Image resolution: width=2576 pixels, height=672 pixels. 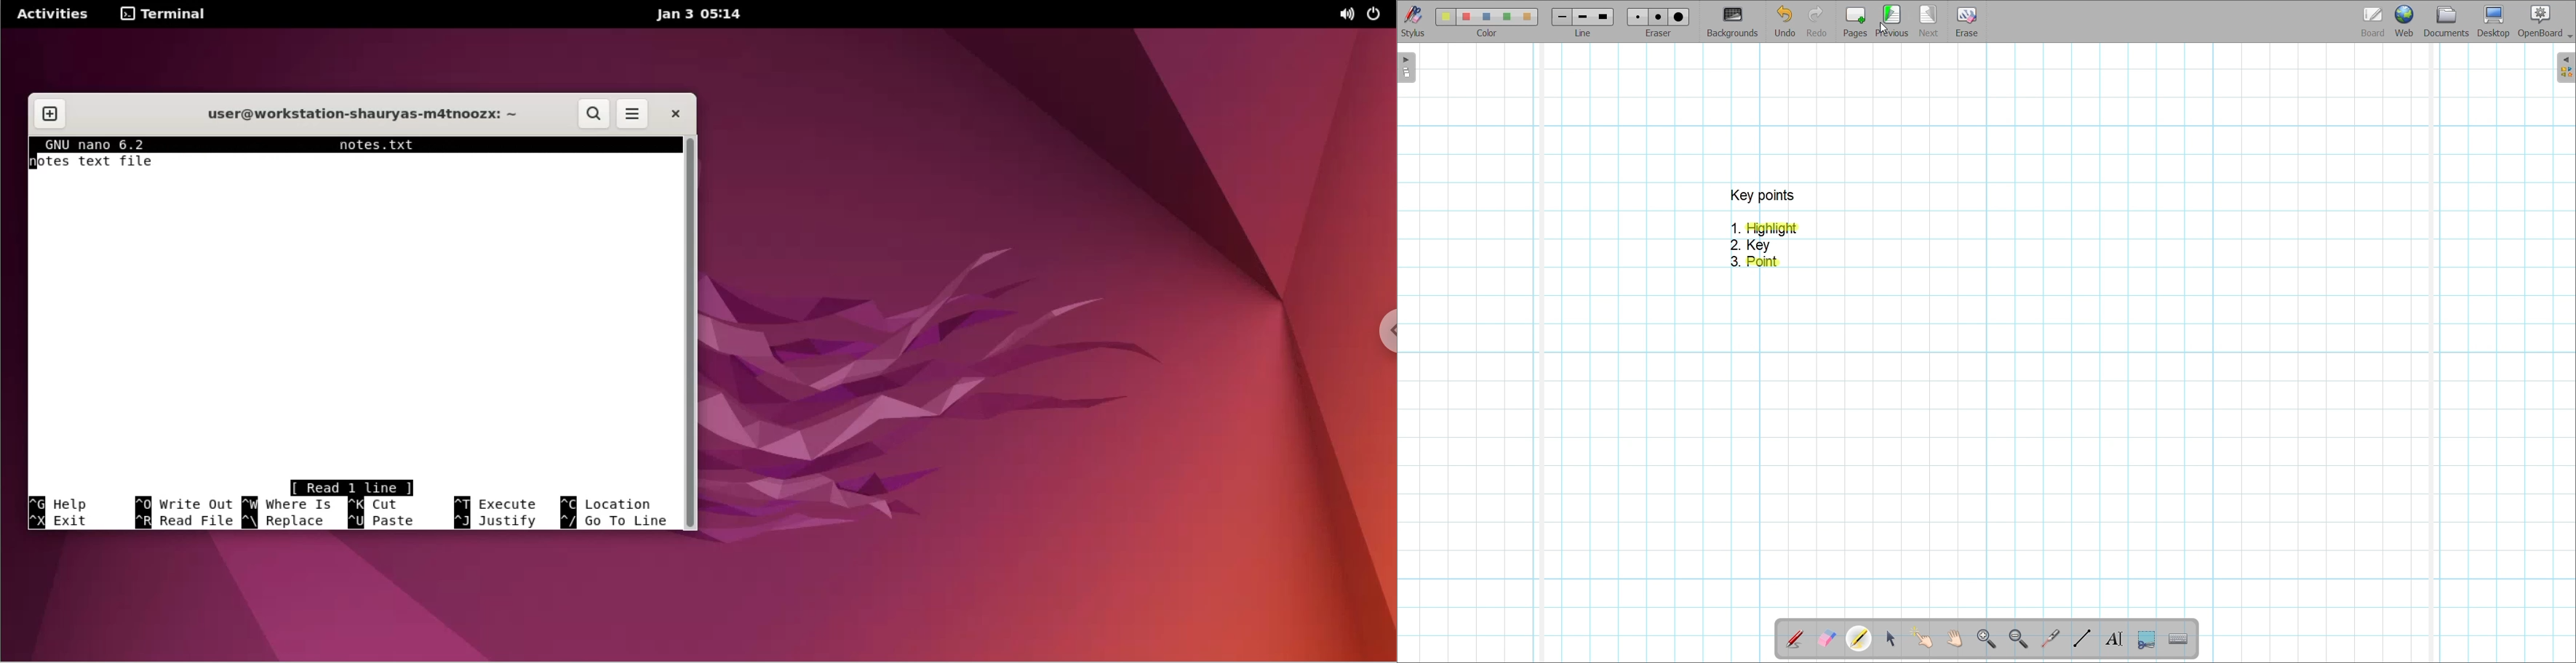 I want to click on notes text file , so click(x=110, y=162).